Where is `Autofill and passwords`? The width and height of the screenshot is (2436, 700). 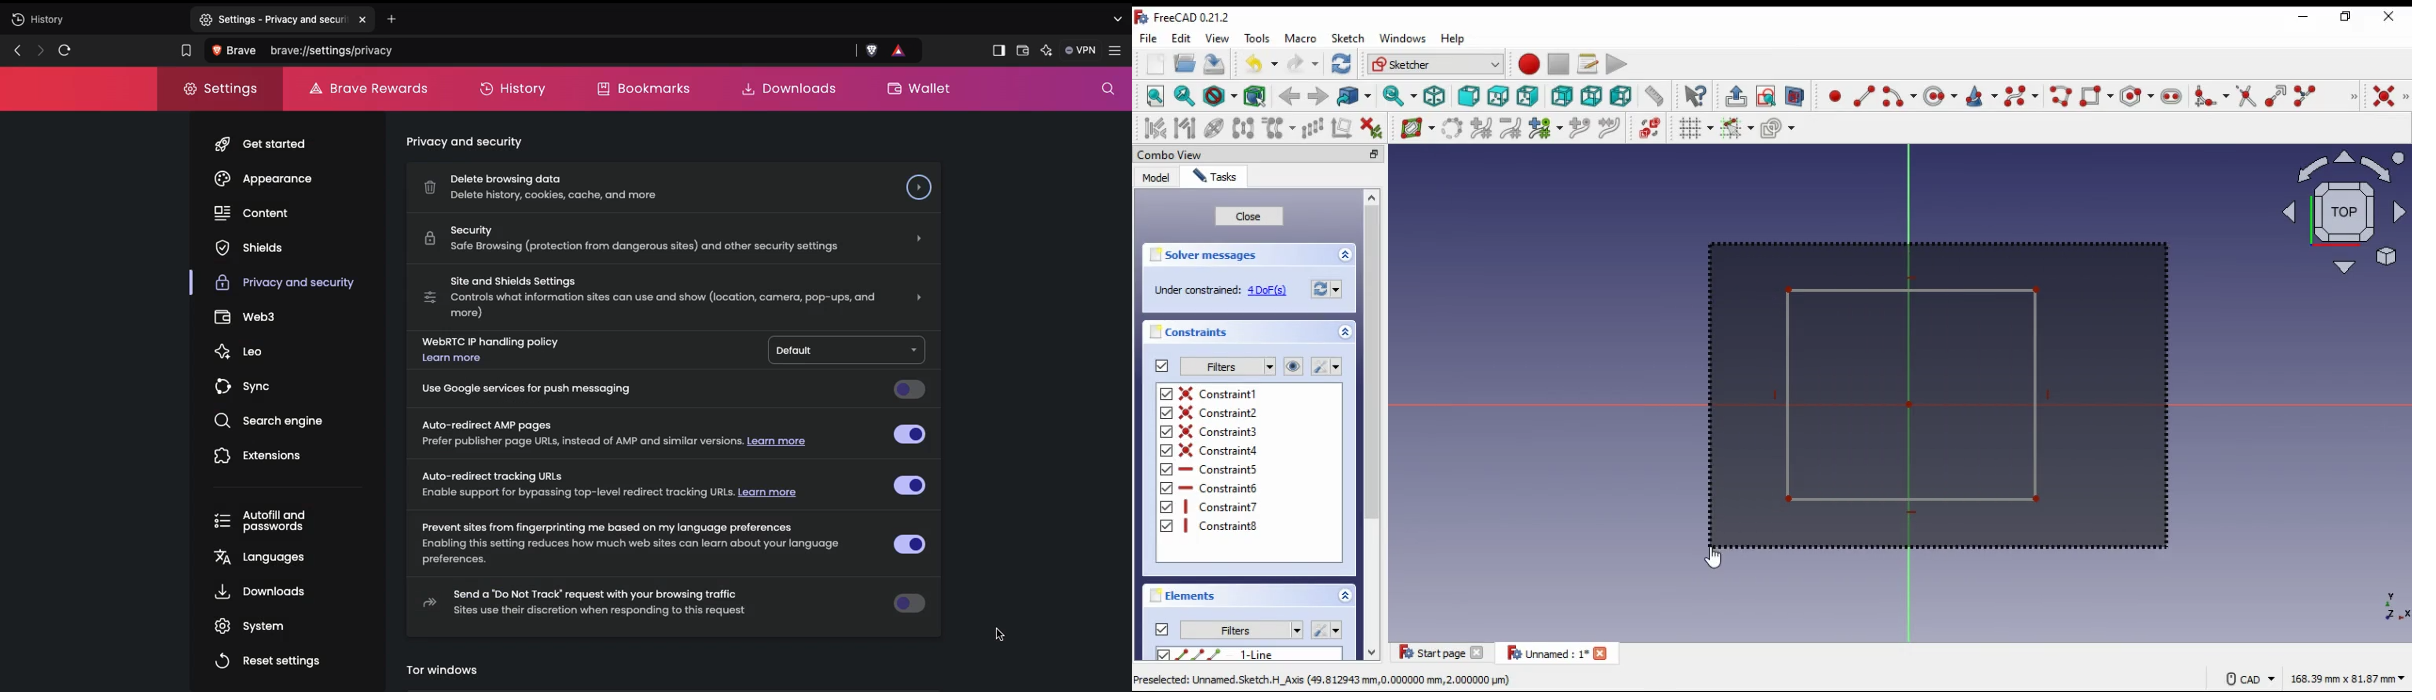
Autofill and passwords is located at coordinates (261, 517).